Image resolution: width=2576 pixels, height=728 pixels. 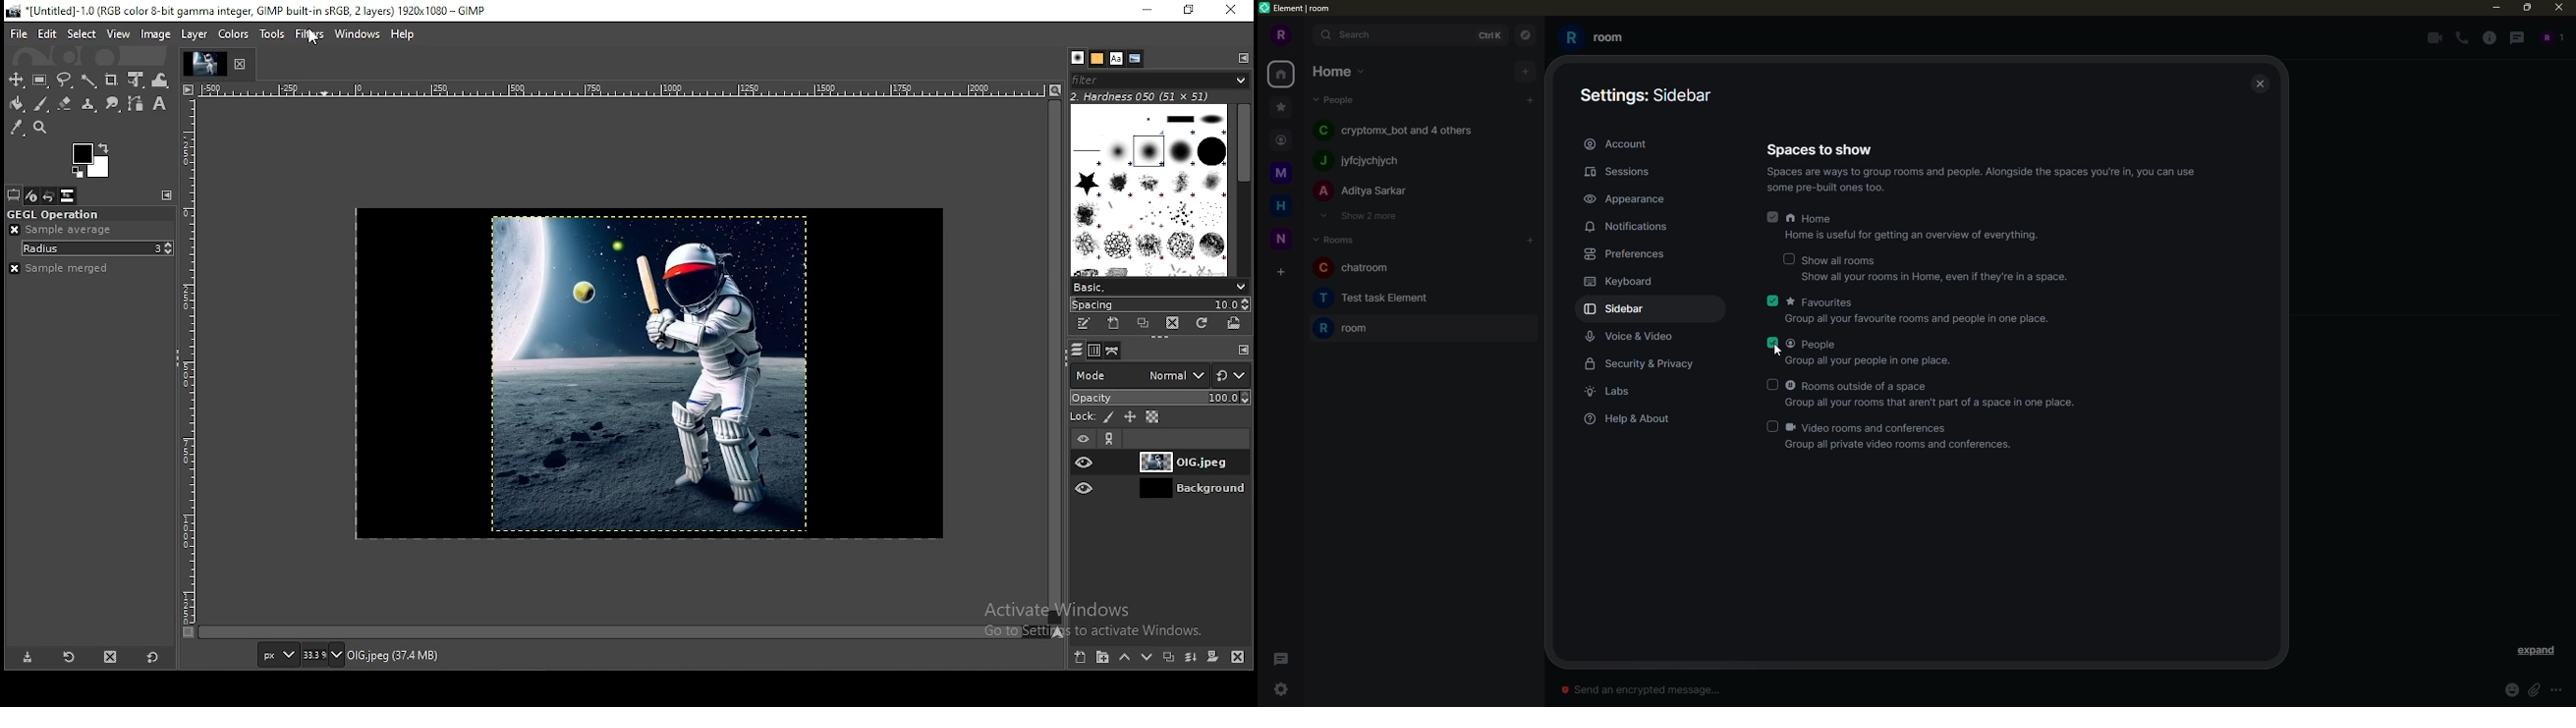 What do you see at coordinates (1773, 427) in the screenshot?
I see `select` at bounding box center [1773, 427].